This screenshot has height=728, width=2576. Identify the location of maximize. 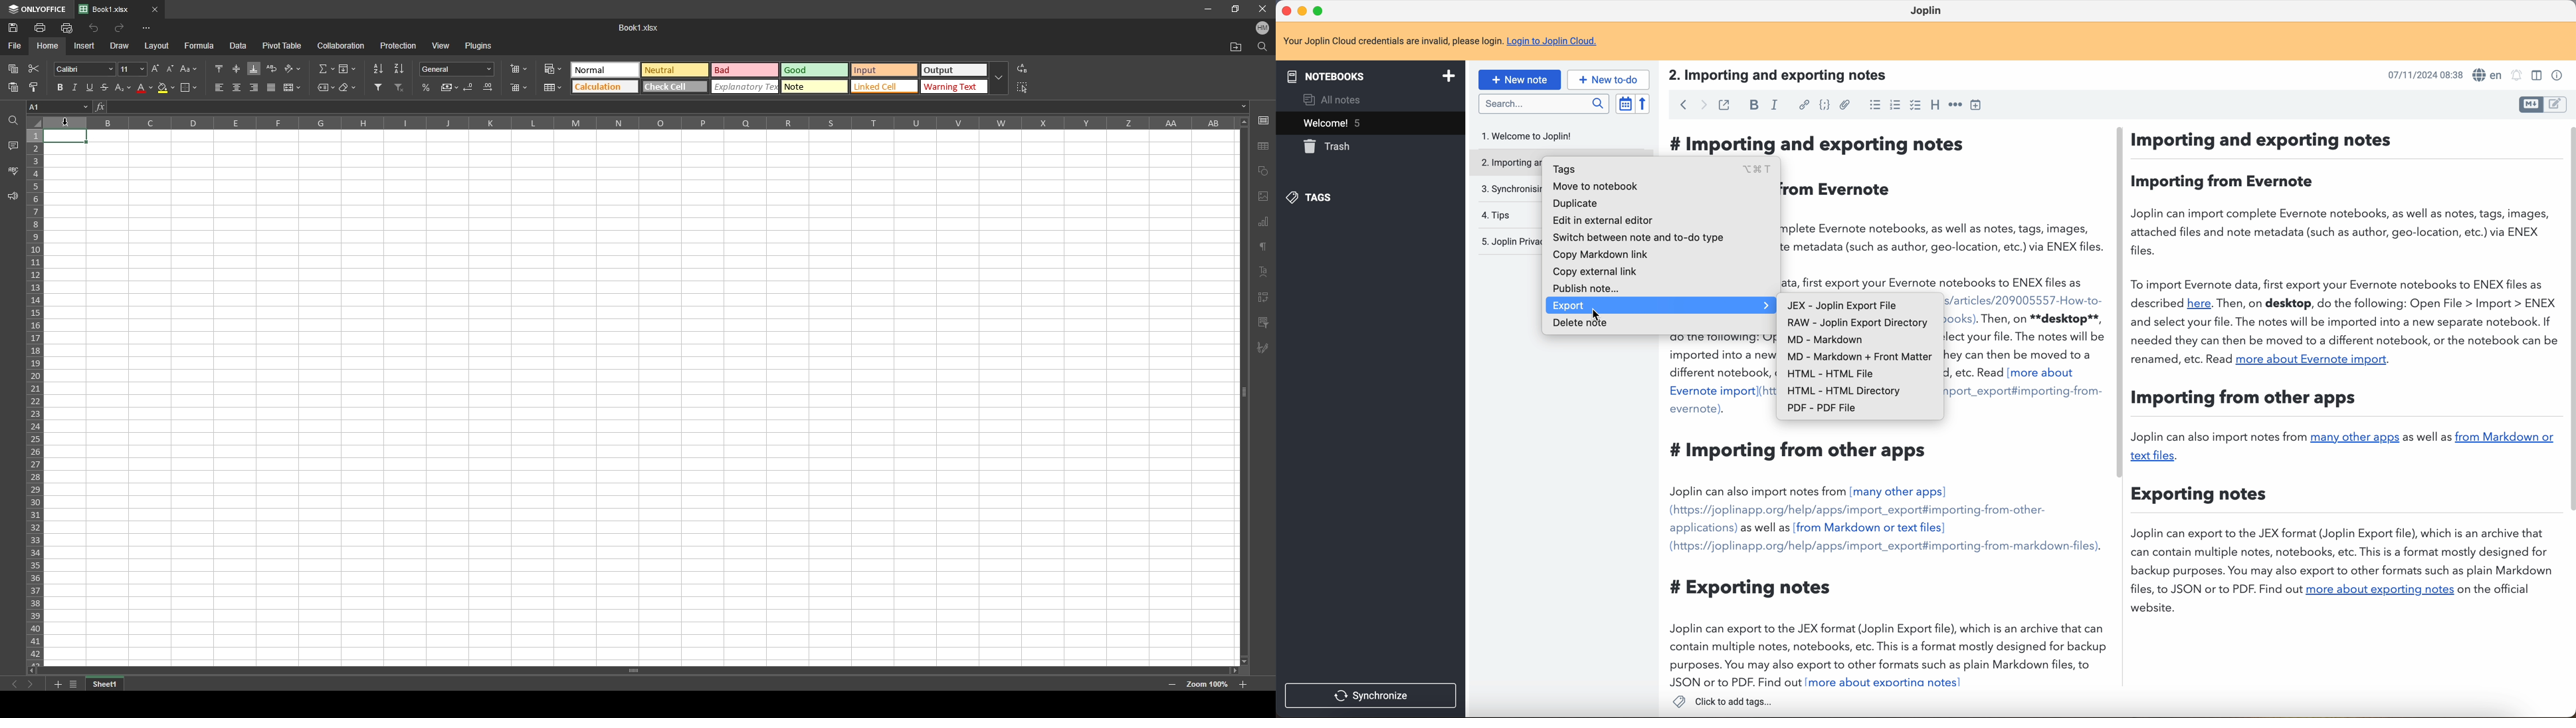
(1319, 10).